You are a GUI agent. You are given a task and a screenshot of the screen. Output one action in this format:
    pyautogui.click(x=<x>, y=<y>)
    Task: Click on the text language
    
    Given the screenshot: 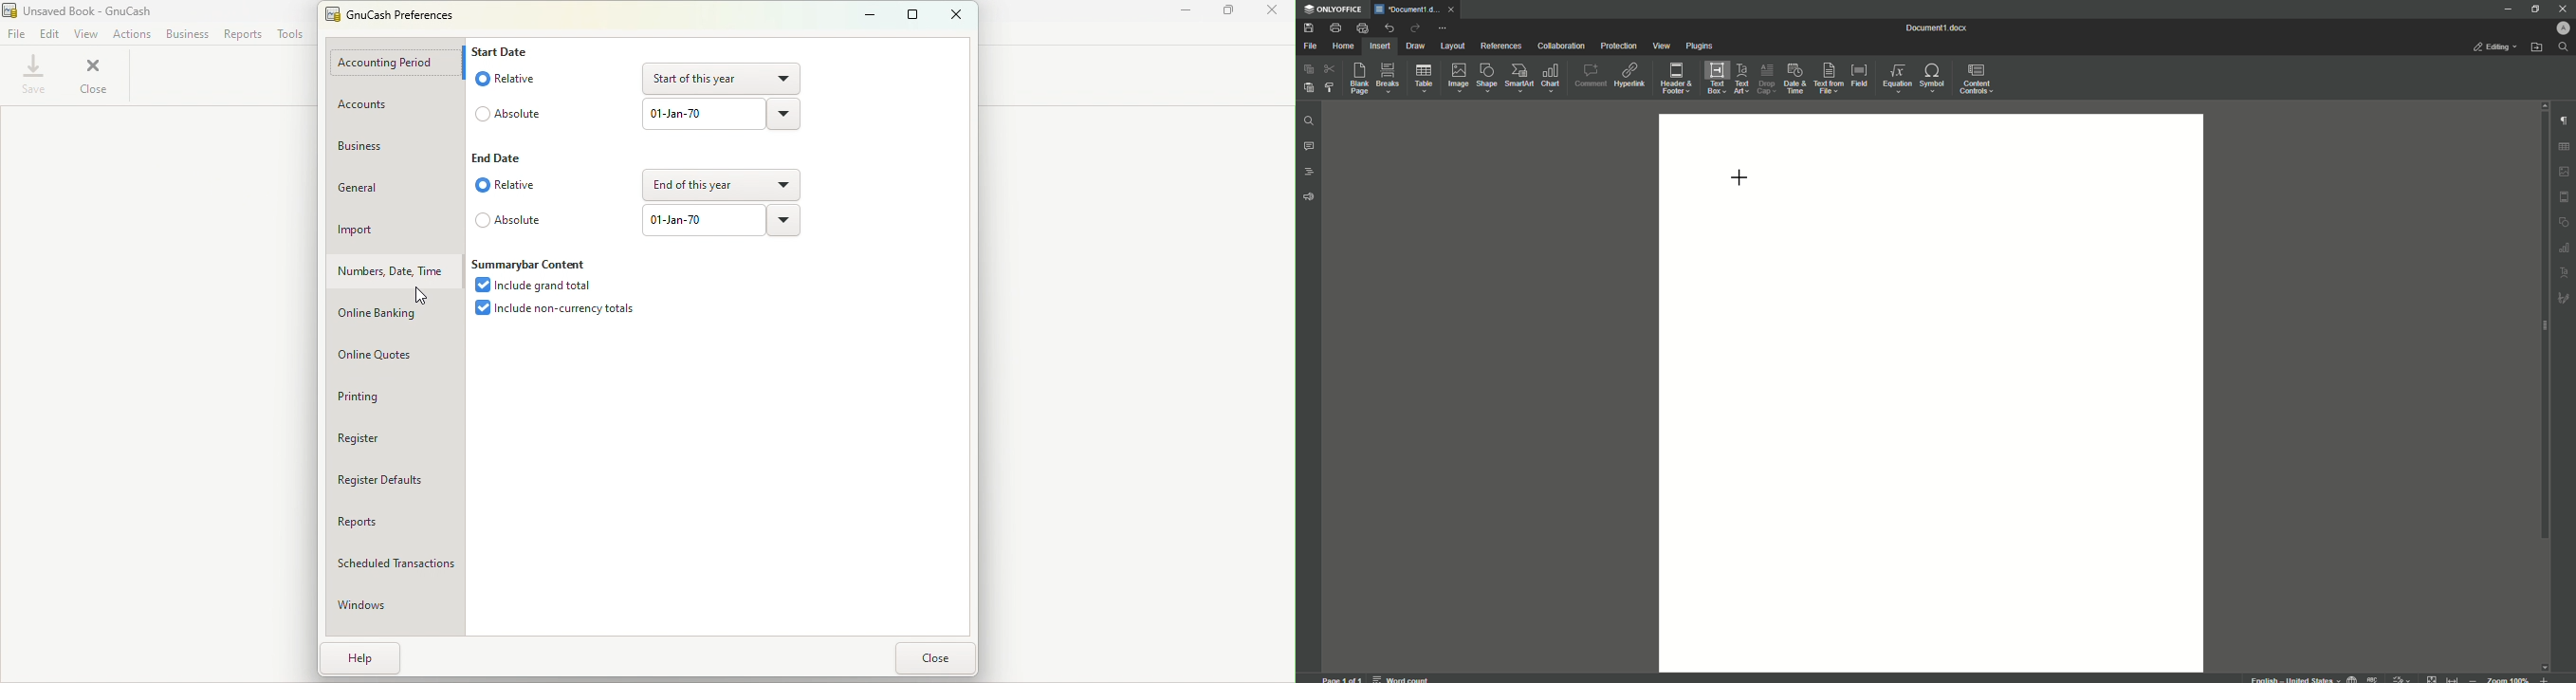 What is the action you would take?
    pyautogui.click(x=2289, y=678)
    